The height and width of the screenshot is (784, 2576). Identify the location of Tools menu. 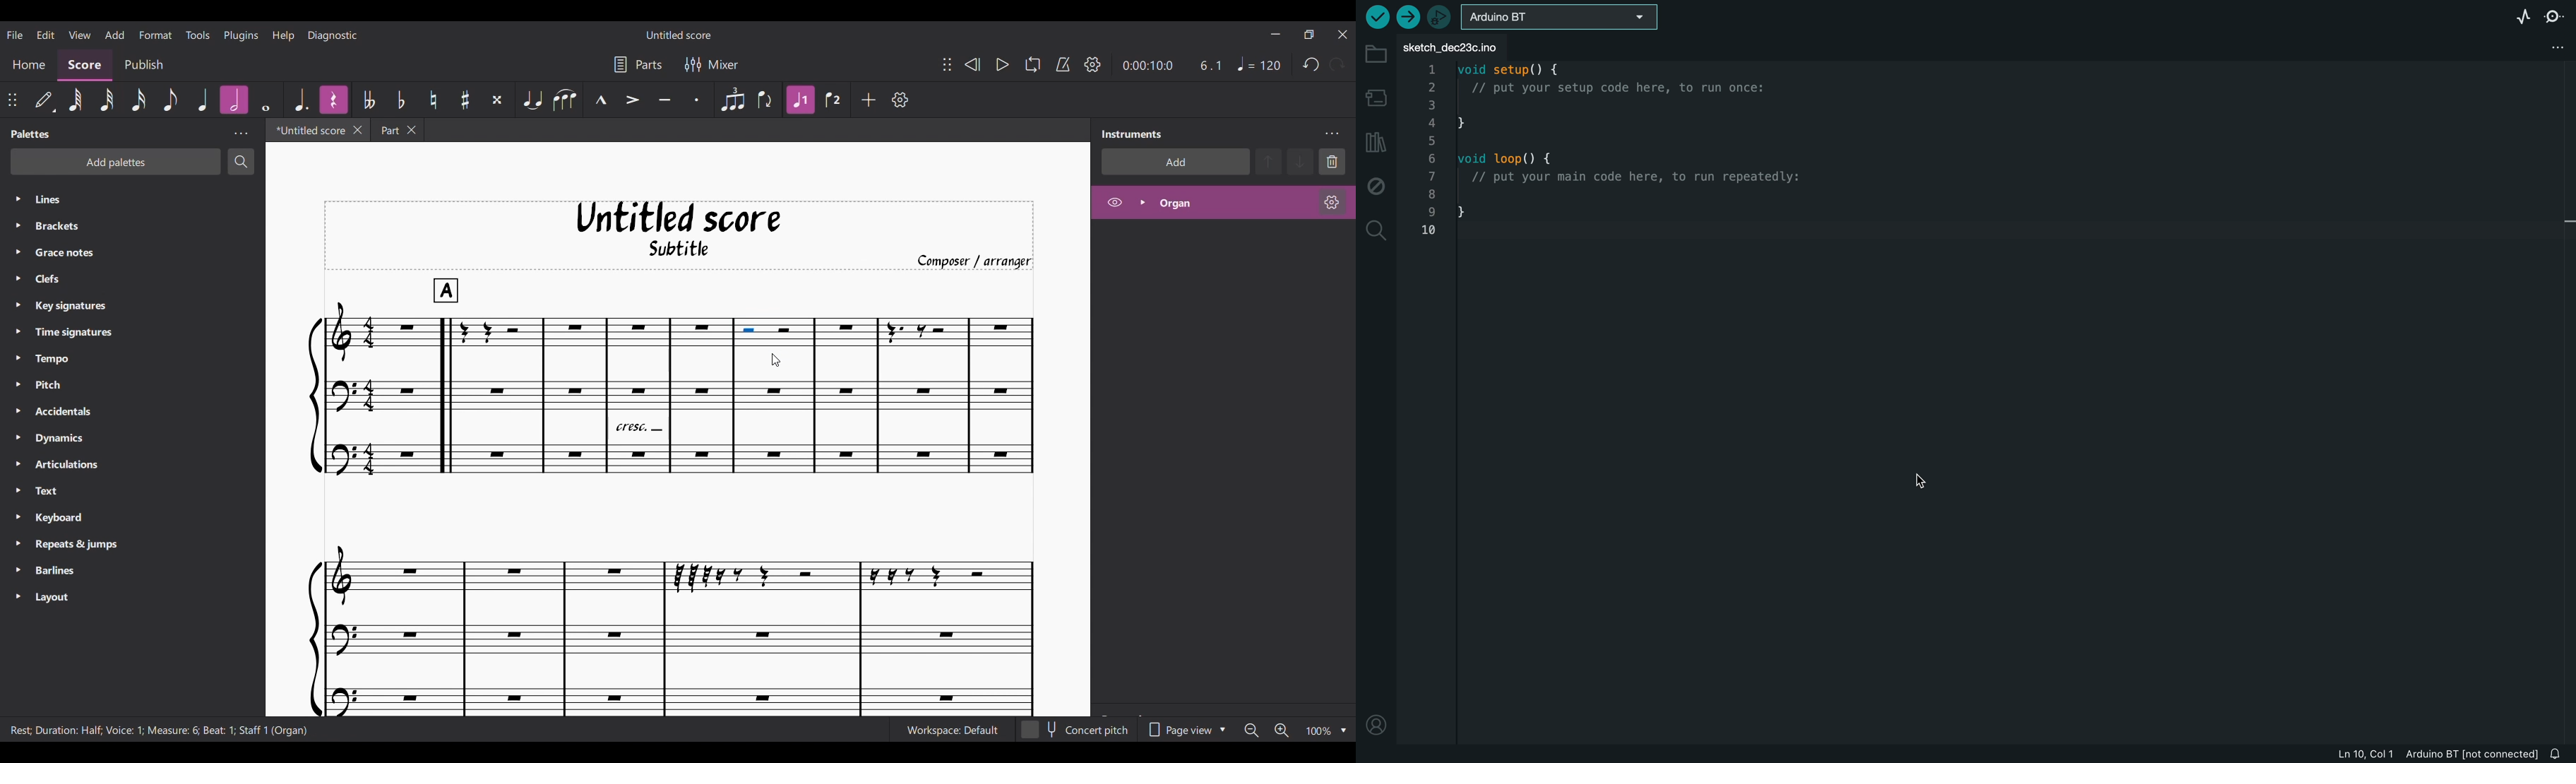
(197, 34).